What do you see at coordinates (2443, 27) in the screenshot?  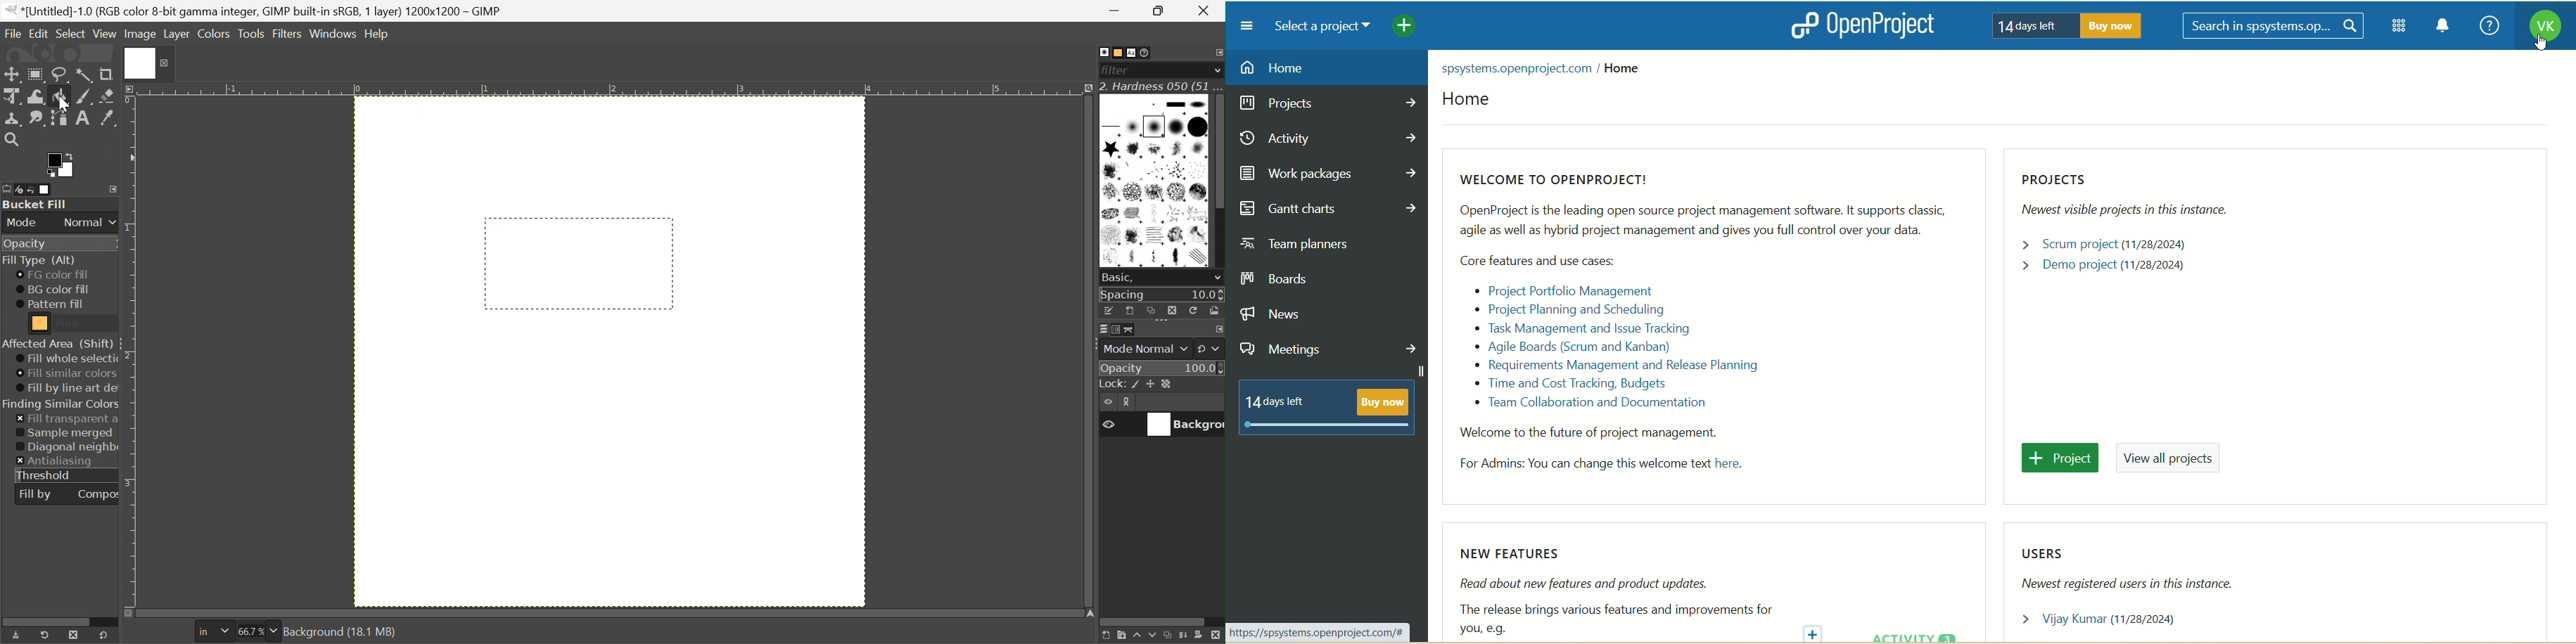 I see `notification` at bounding box center [2443, 27].